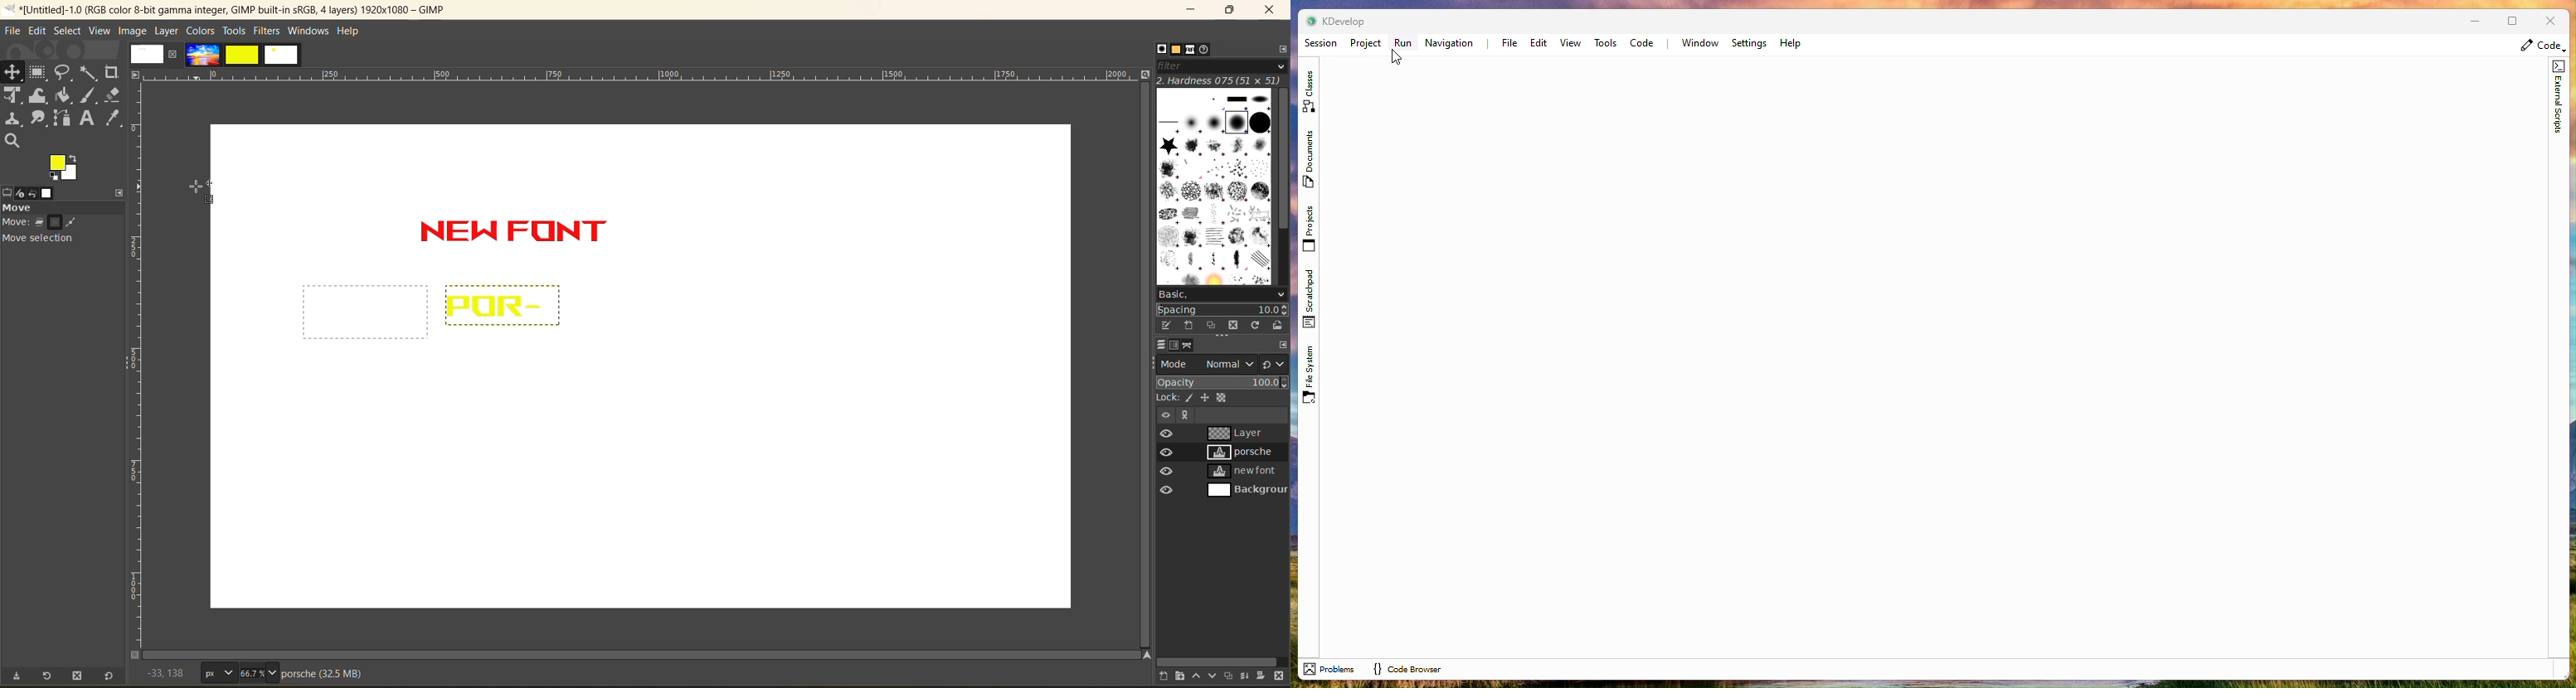 The width and height of the screenshot is (2576, 700). What do you see at coordinates (168, 31) in the screenshot?
I see `layer` at bounding box center [168, 31].